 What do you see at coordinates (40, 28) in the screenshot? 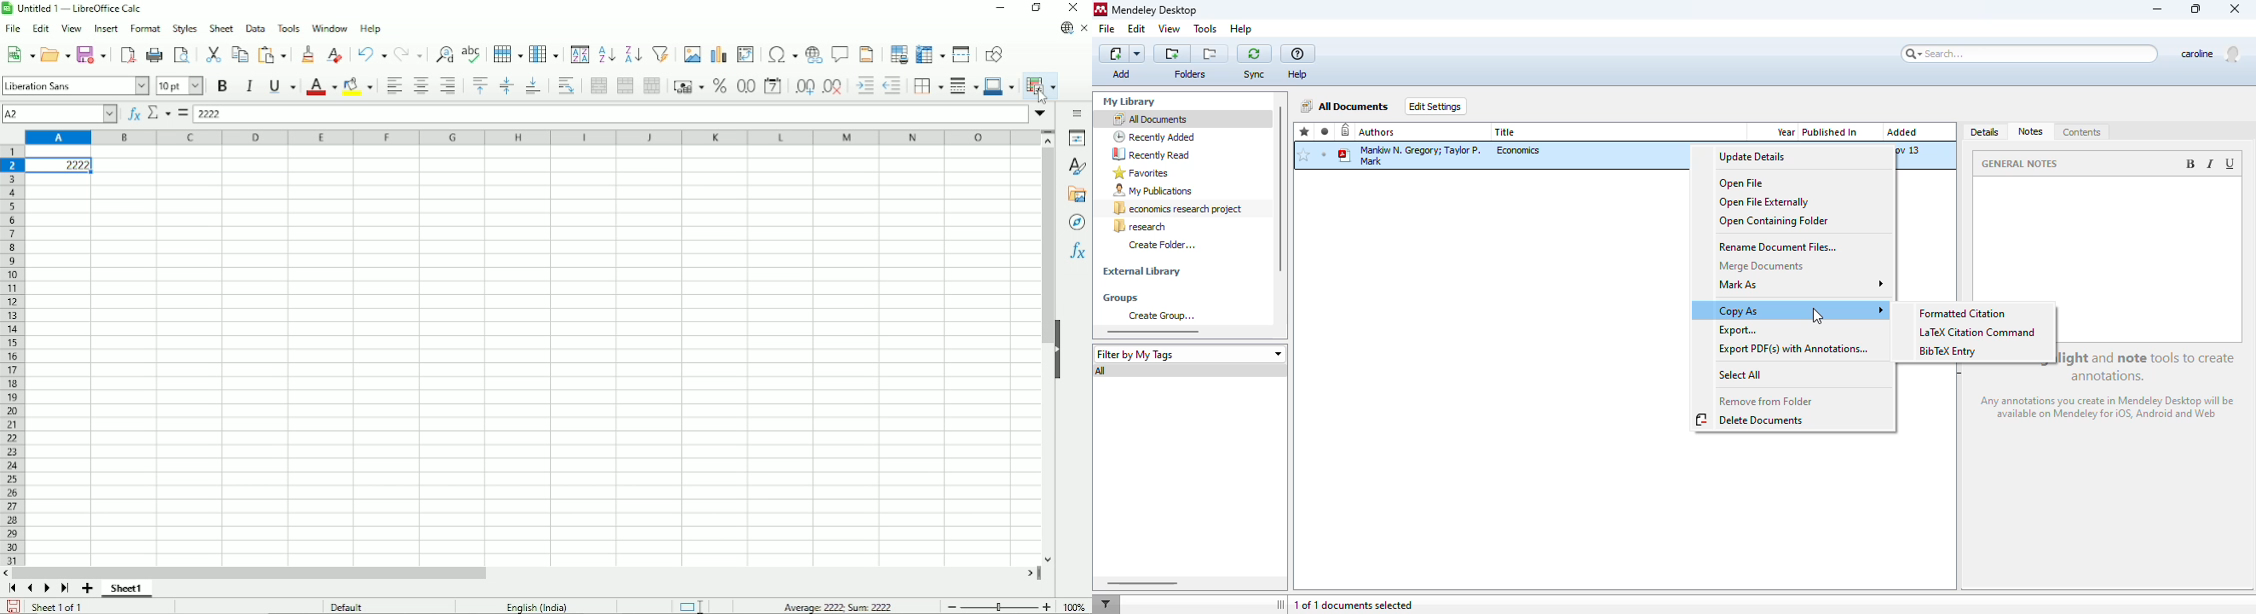
I see `Edit` at bounding box center [40, 28].